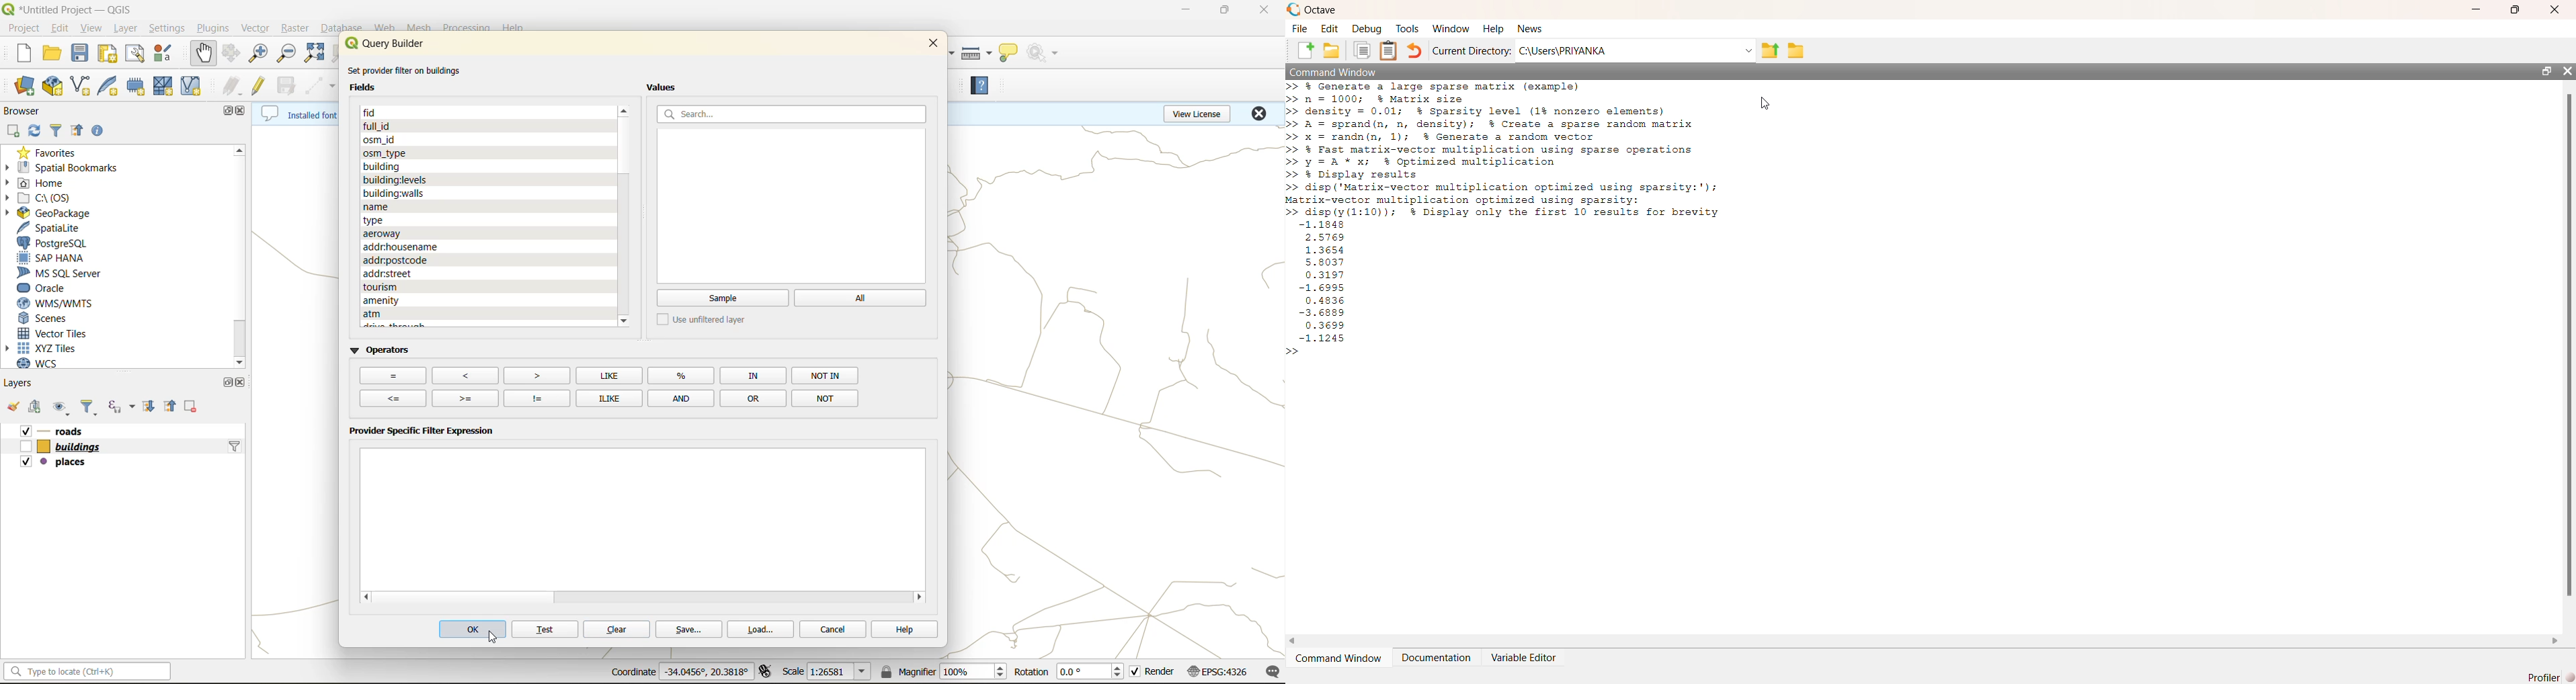 The width and height of the screenshot is (2576, 700). I want to click on render, so click(1153, 672).